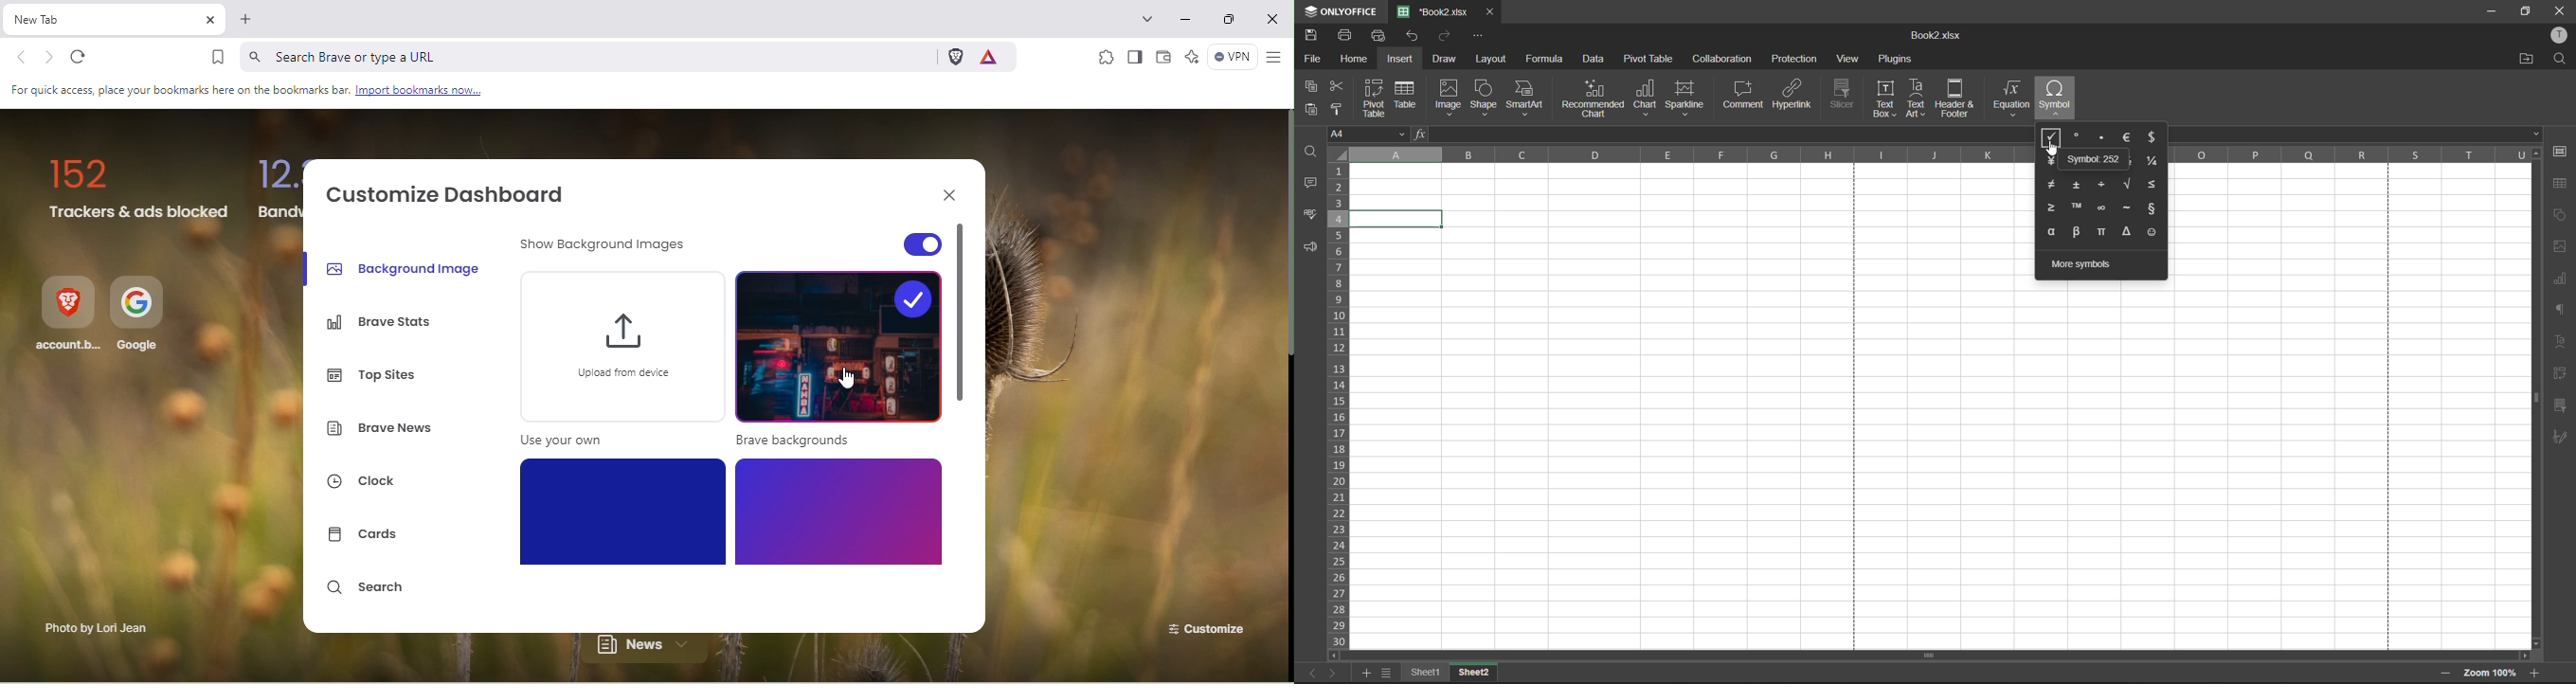 Image resolution: width=2576 pixels, height=700 pixels. Describe the element at coordinates (1795, 57) in the screenshot. I see `protection` at that location.